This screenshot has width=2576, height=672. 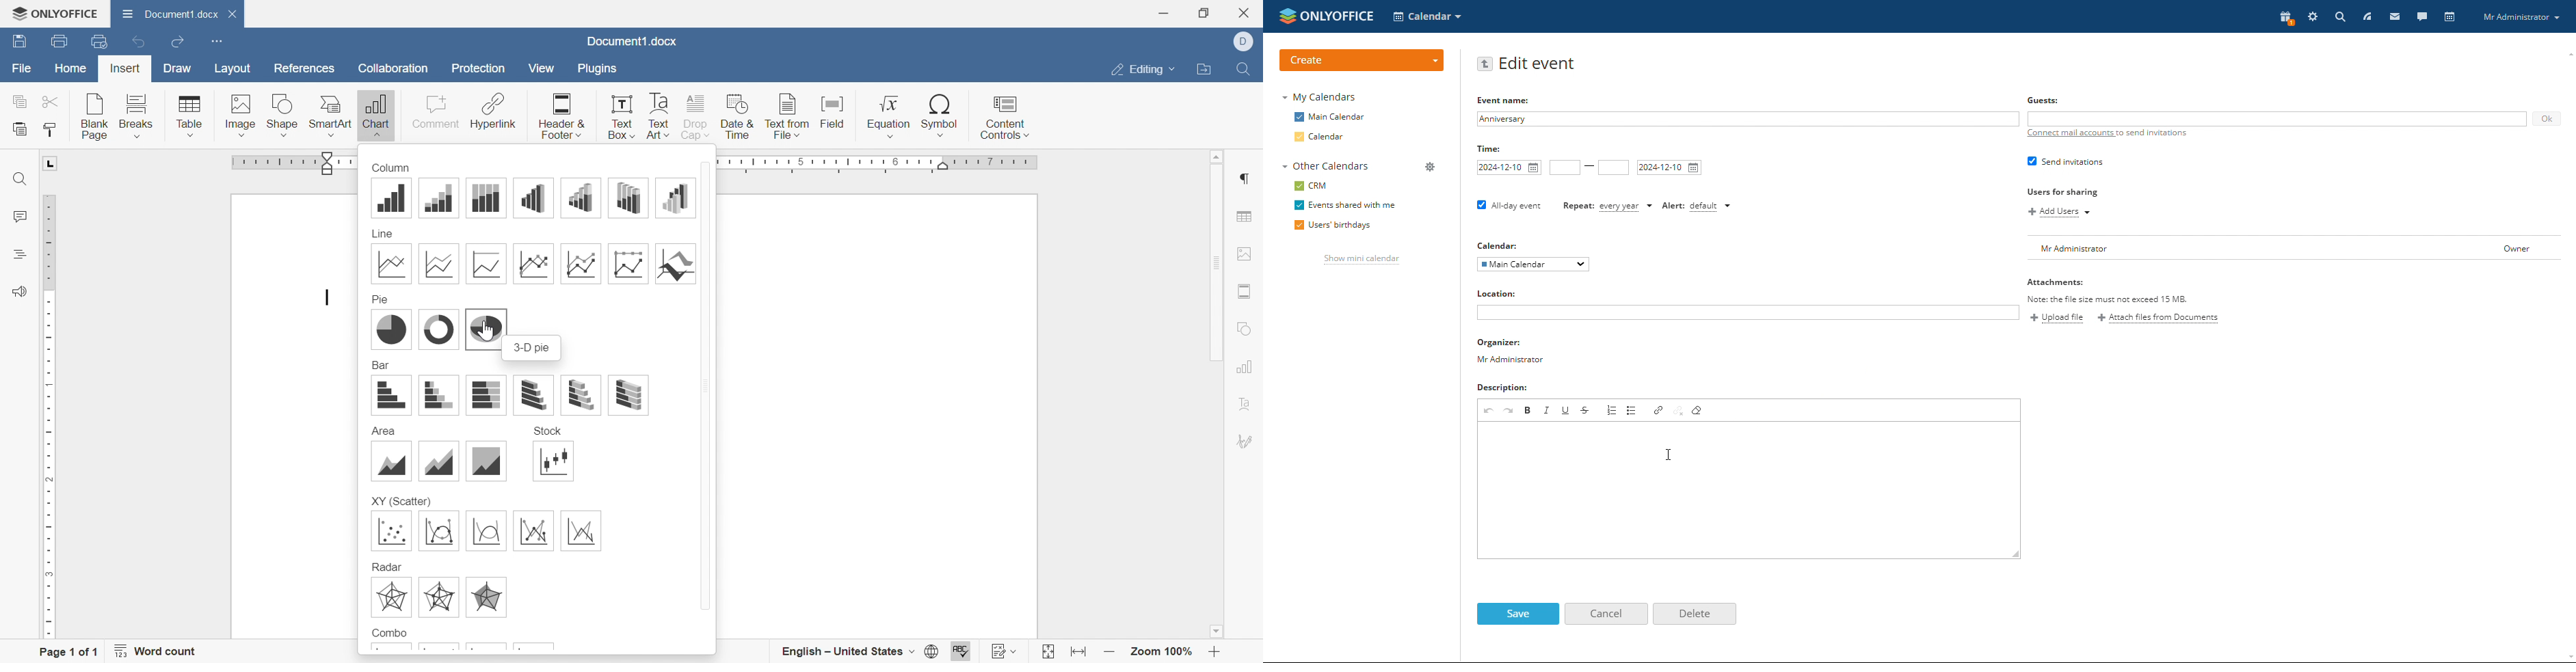 What do you see at coordinates (332, 114) in the screenshot?
I see `SmartArt` at bounding box center [332, 114].